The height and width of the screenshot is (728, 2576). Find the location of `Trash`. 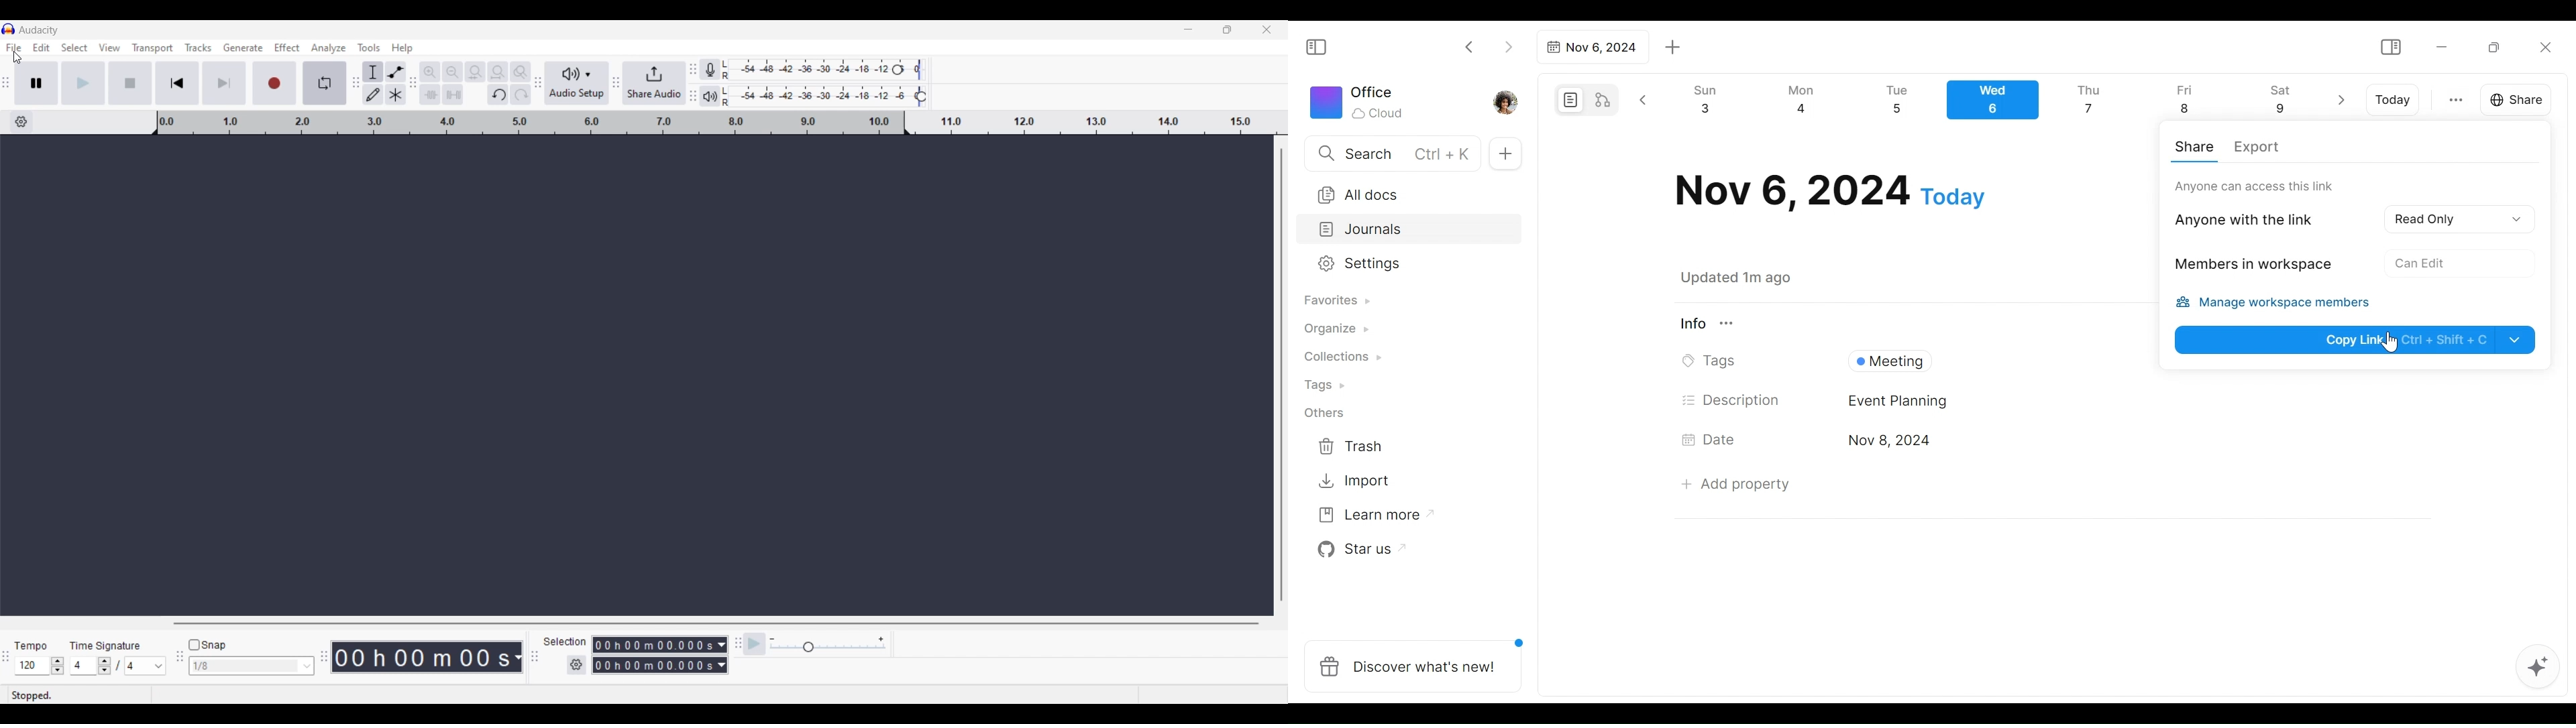

Trash is located at coordinates (1352, 446).